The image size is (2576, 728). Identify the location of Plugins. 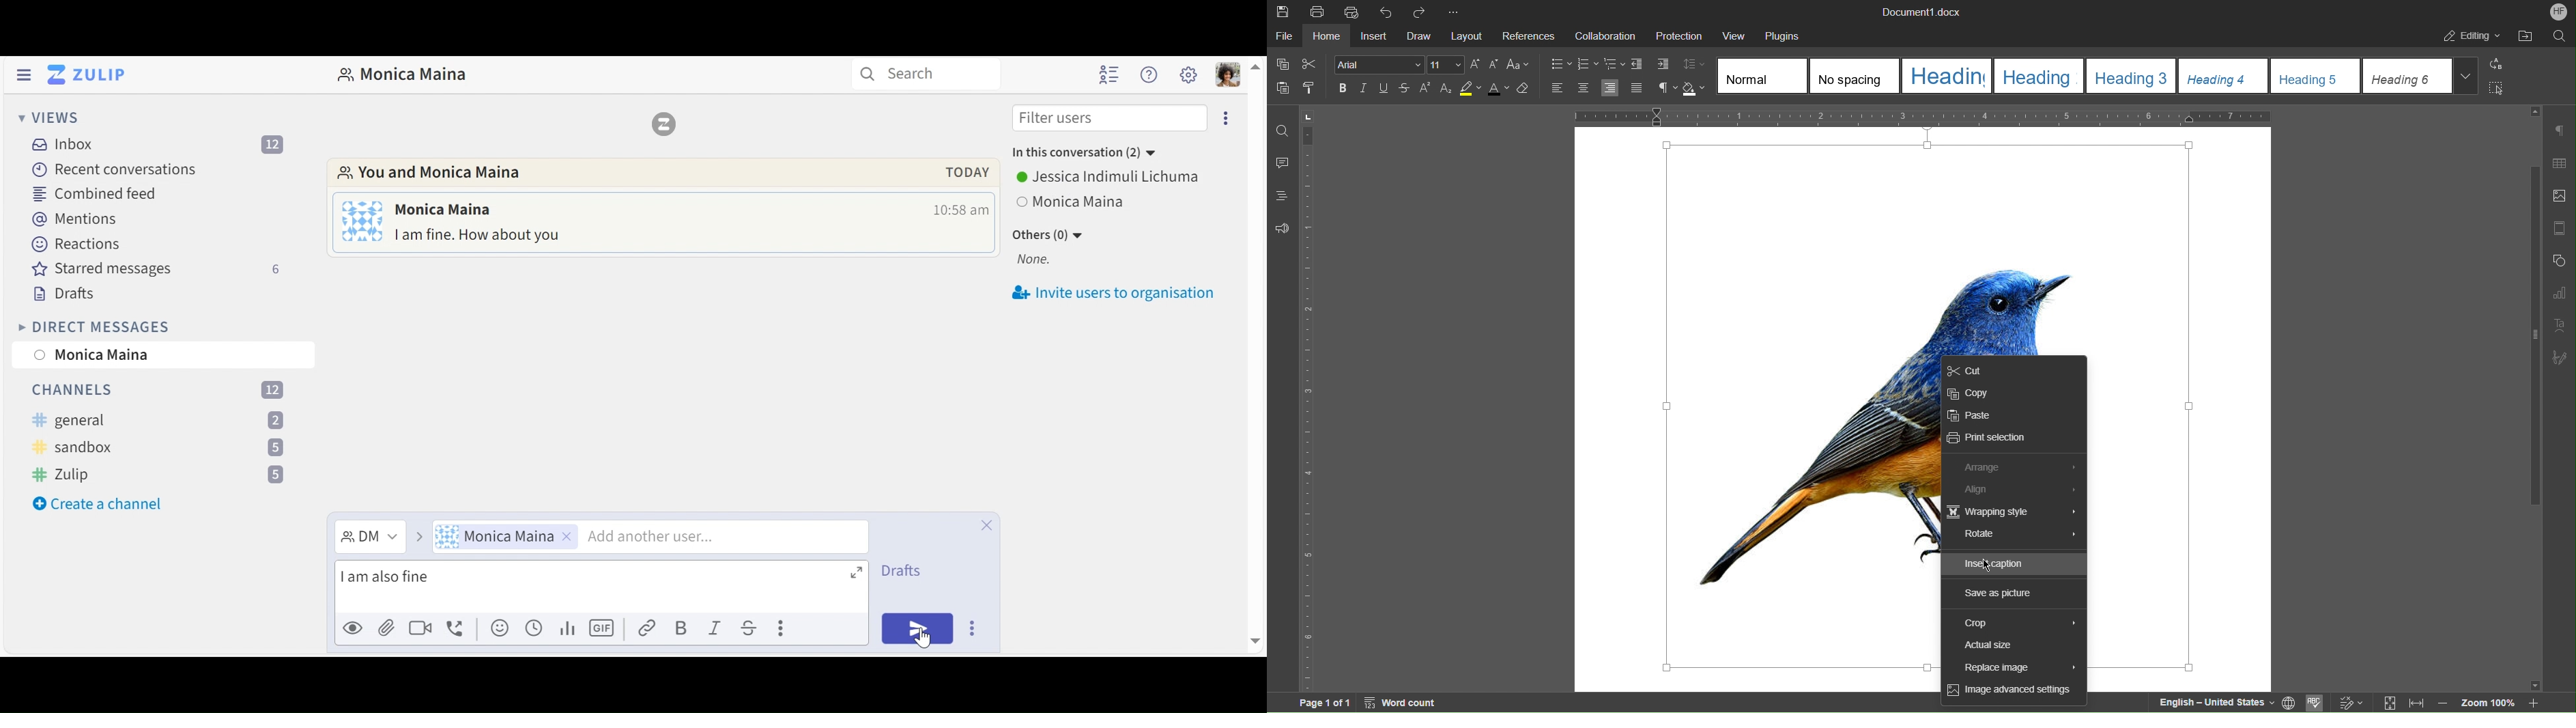
(1782, 37).